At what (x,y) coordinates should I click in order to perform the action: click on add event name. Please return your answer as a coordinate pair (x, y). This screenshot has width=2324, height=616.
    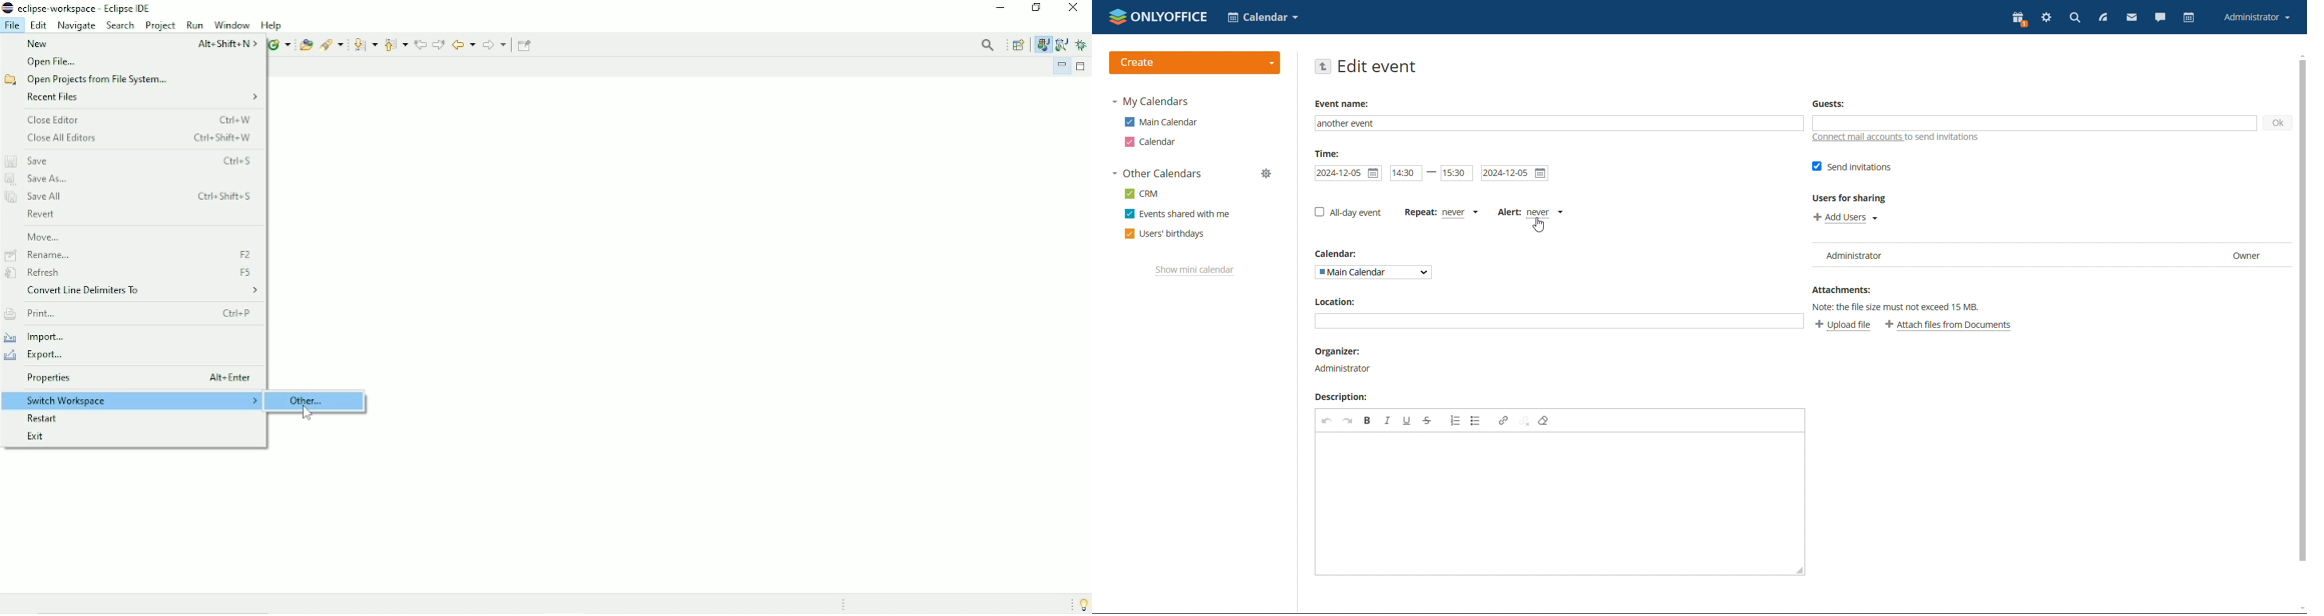
    Looking at the image, I should click on (1559, 123).